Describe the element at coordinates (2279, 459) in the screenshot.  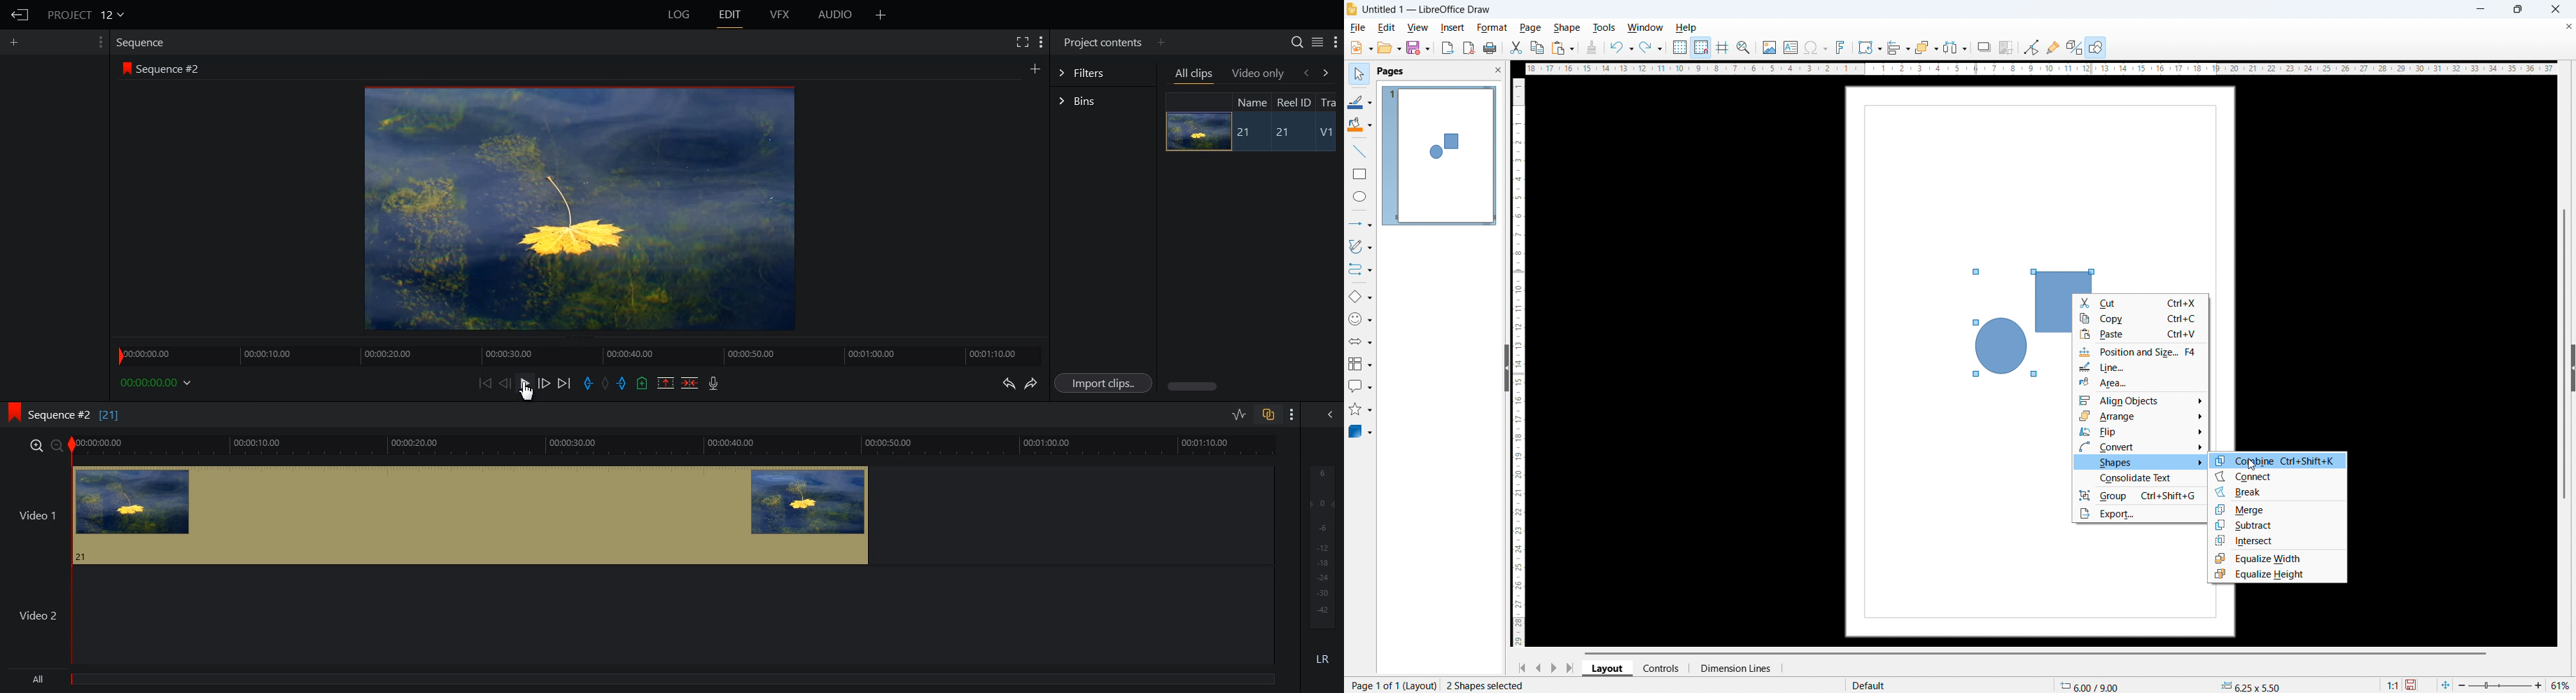
I see `combine` at that location.